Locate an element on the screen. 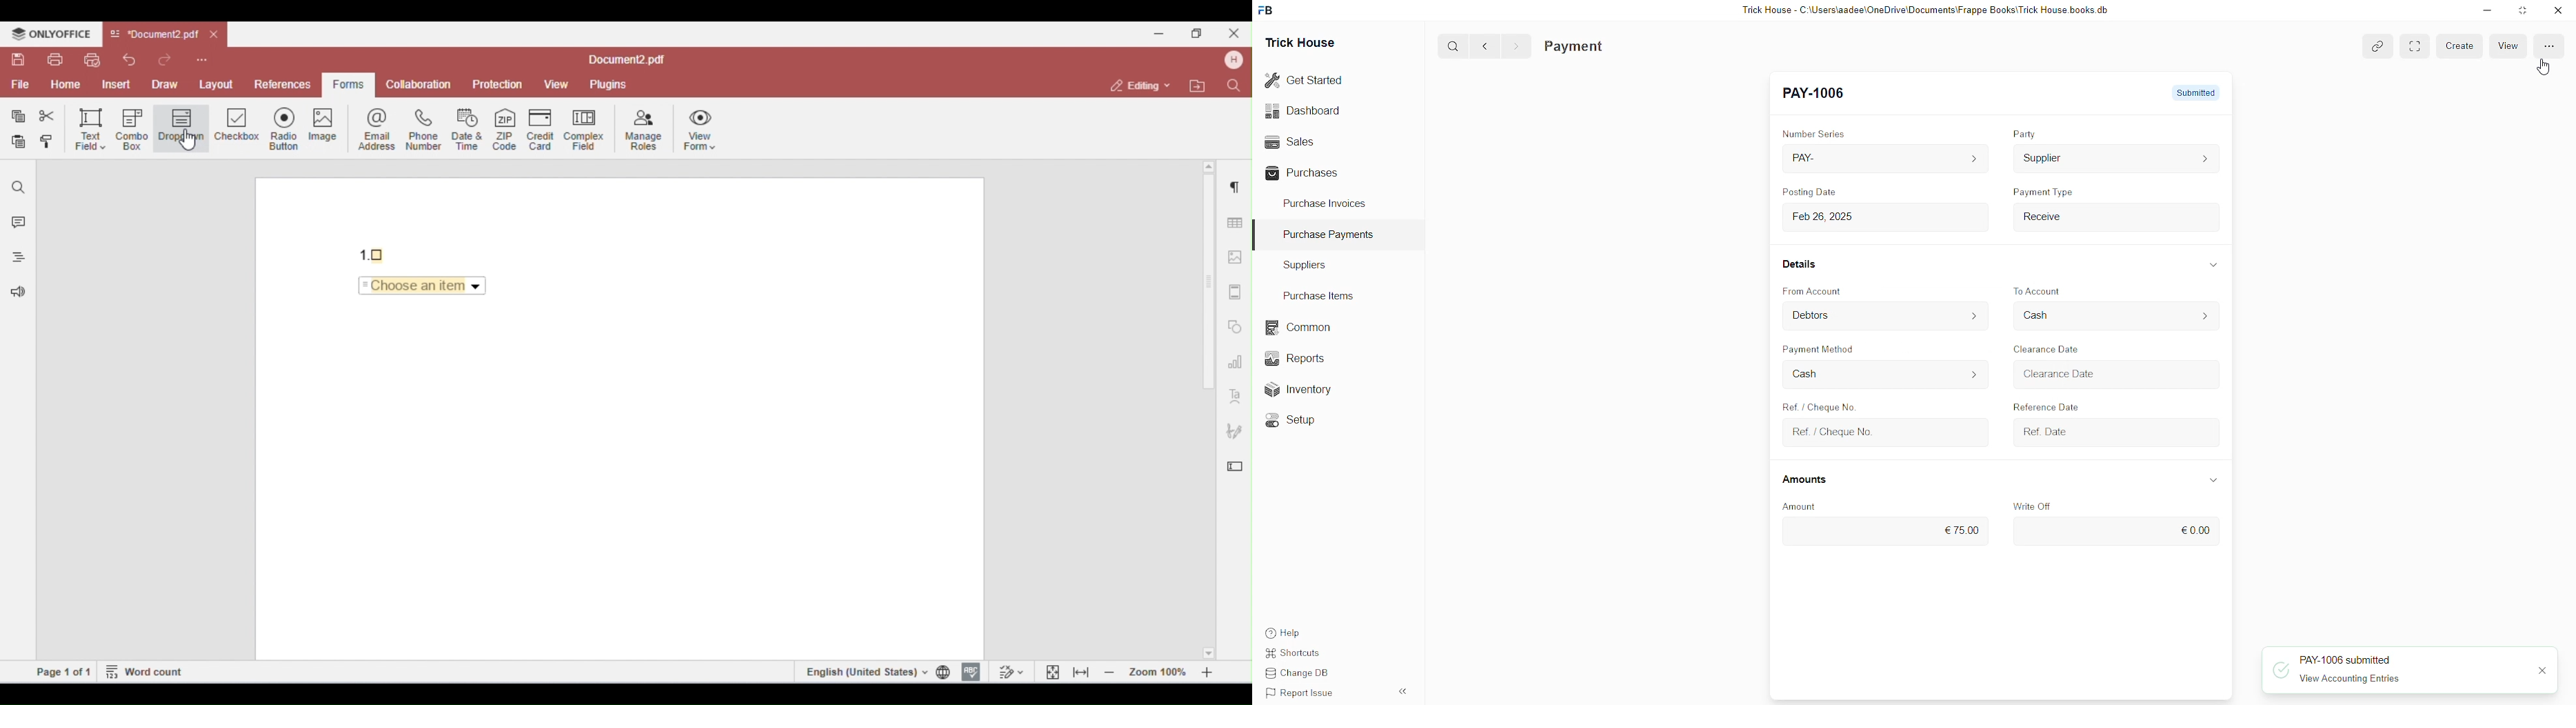 The width and height of the screenshot is (2576, 728). Get Started is located at coordinates (1307, 79).